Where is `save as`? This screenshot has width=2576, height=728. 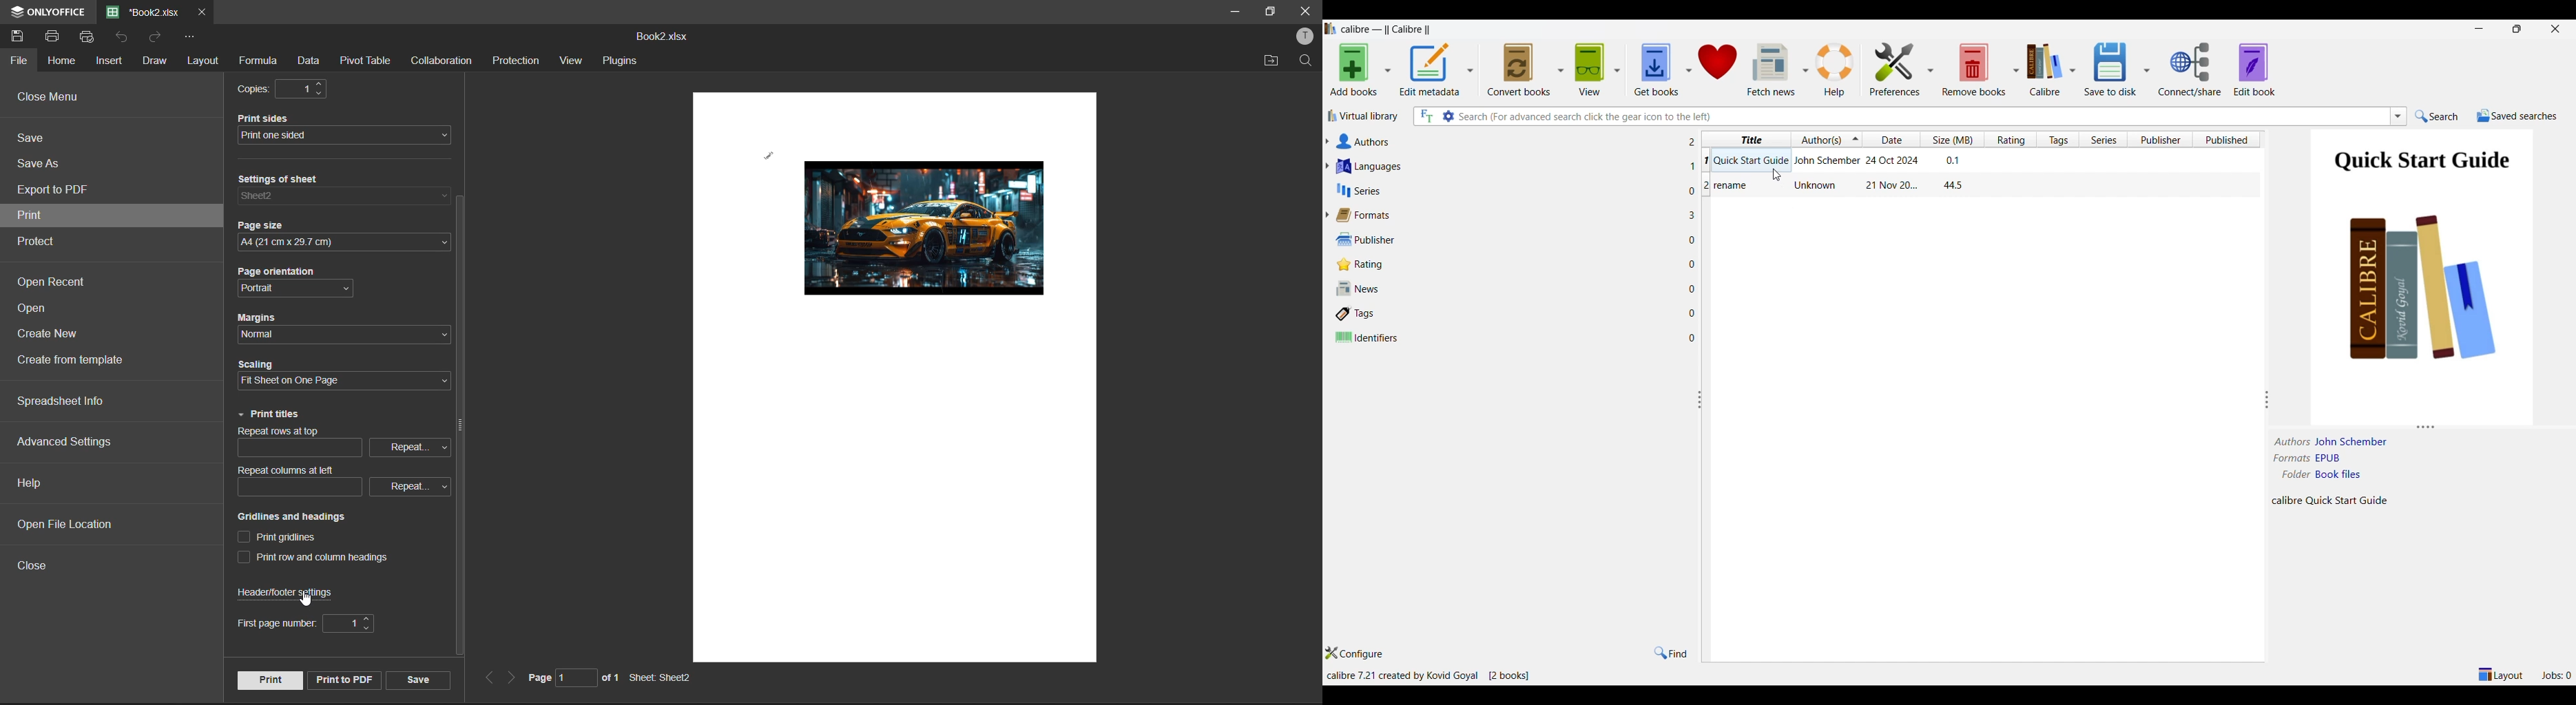
save as is located at coordinates (41, 164).